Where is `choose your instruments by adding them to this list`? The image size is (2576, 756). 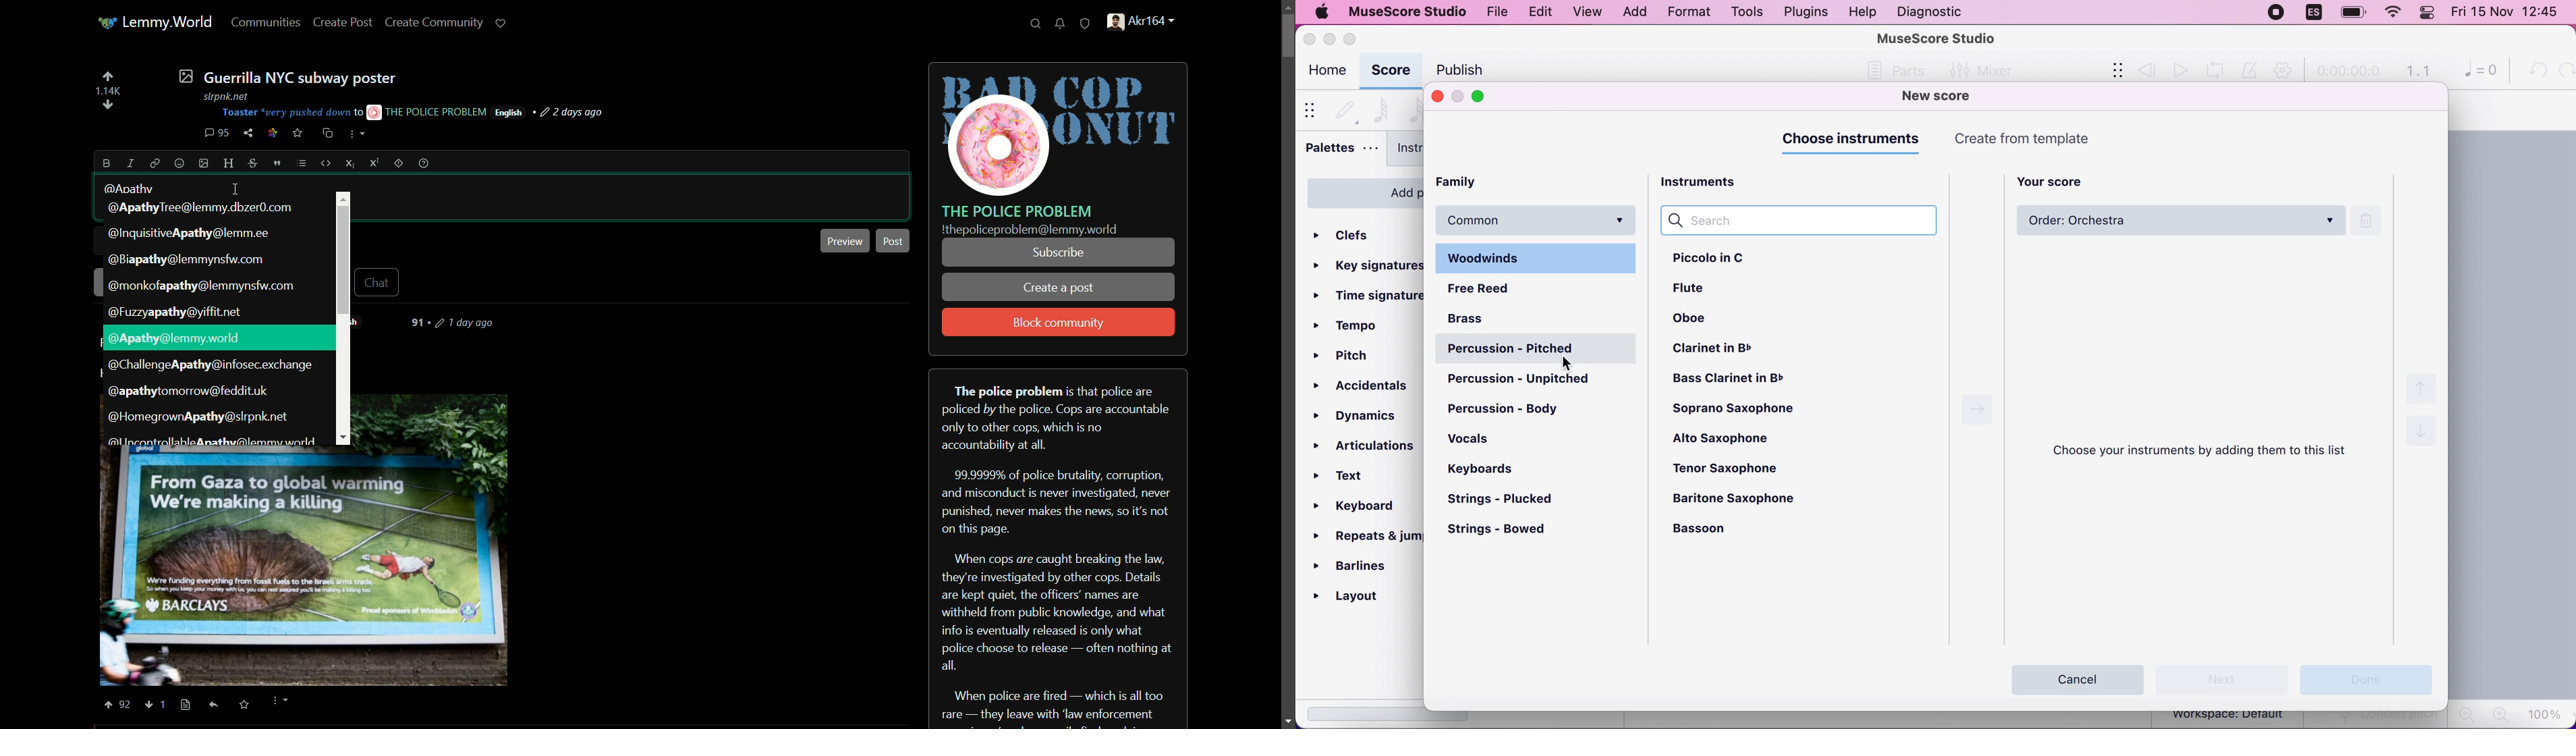
choose your instruments by adding them to this list is located at coordinates (2207, 452).